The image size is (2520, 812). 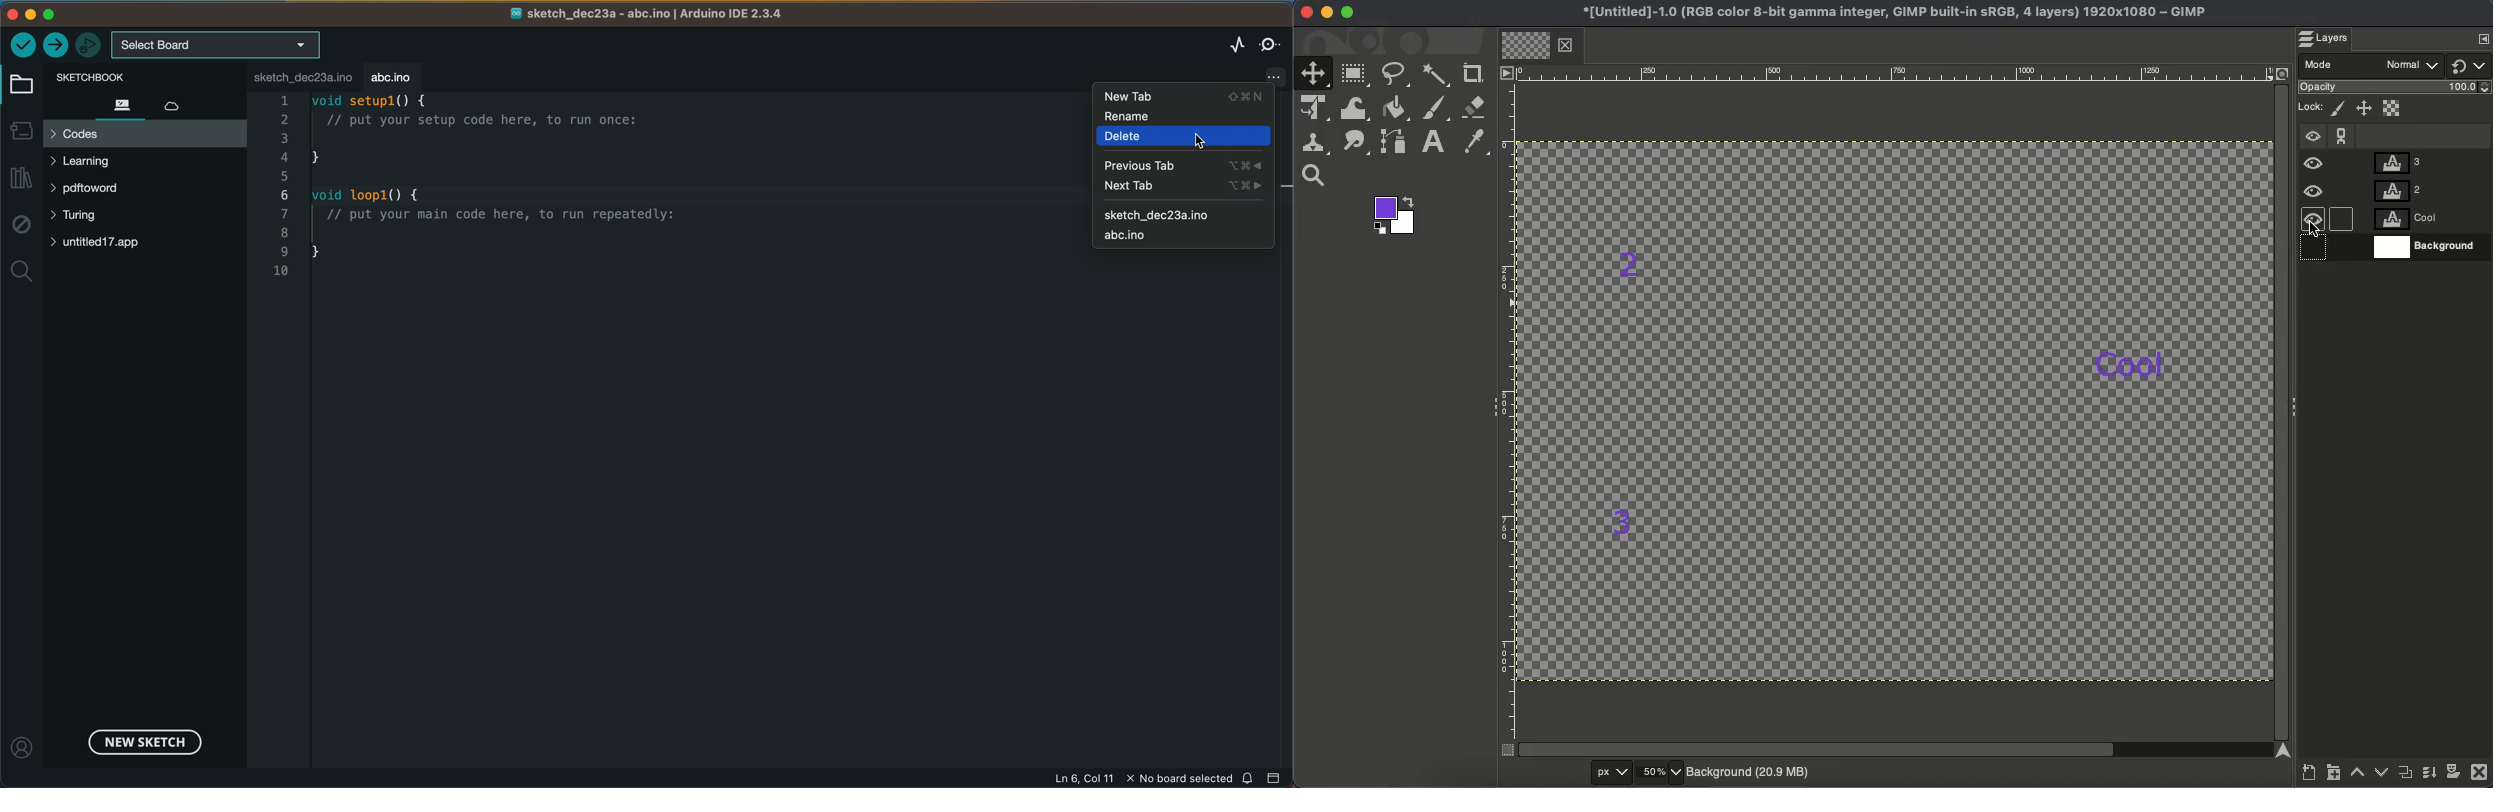 I want to click on Close, so click(x=1304, y=13).